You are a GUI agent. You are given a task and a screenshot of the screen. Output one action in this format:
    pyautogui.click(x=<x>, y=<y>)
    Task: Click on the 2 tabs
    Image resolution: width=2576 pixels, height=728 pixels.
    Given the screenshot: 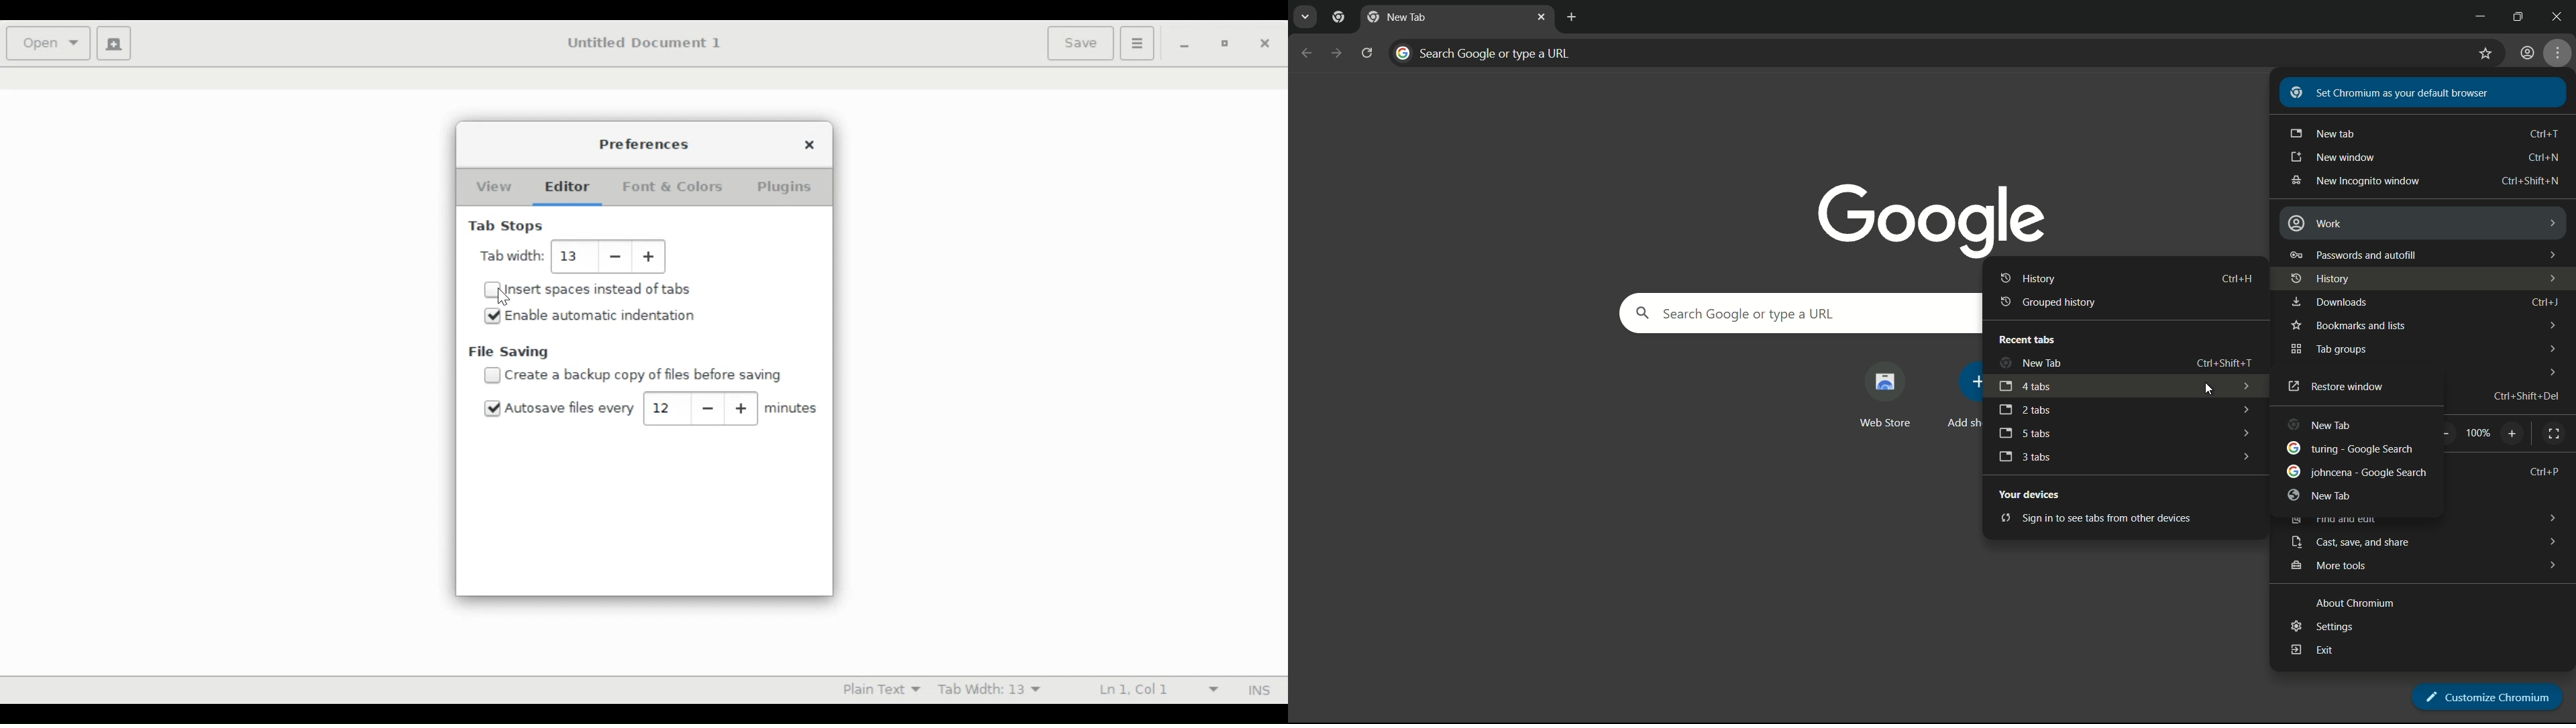 What is the action you would take?
    pyautogui.click(x=2025, y=410)
    